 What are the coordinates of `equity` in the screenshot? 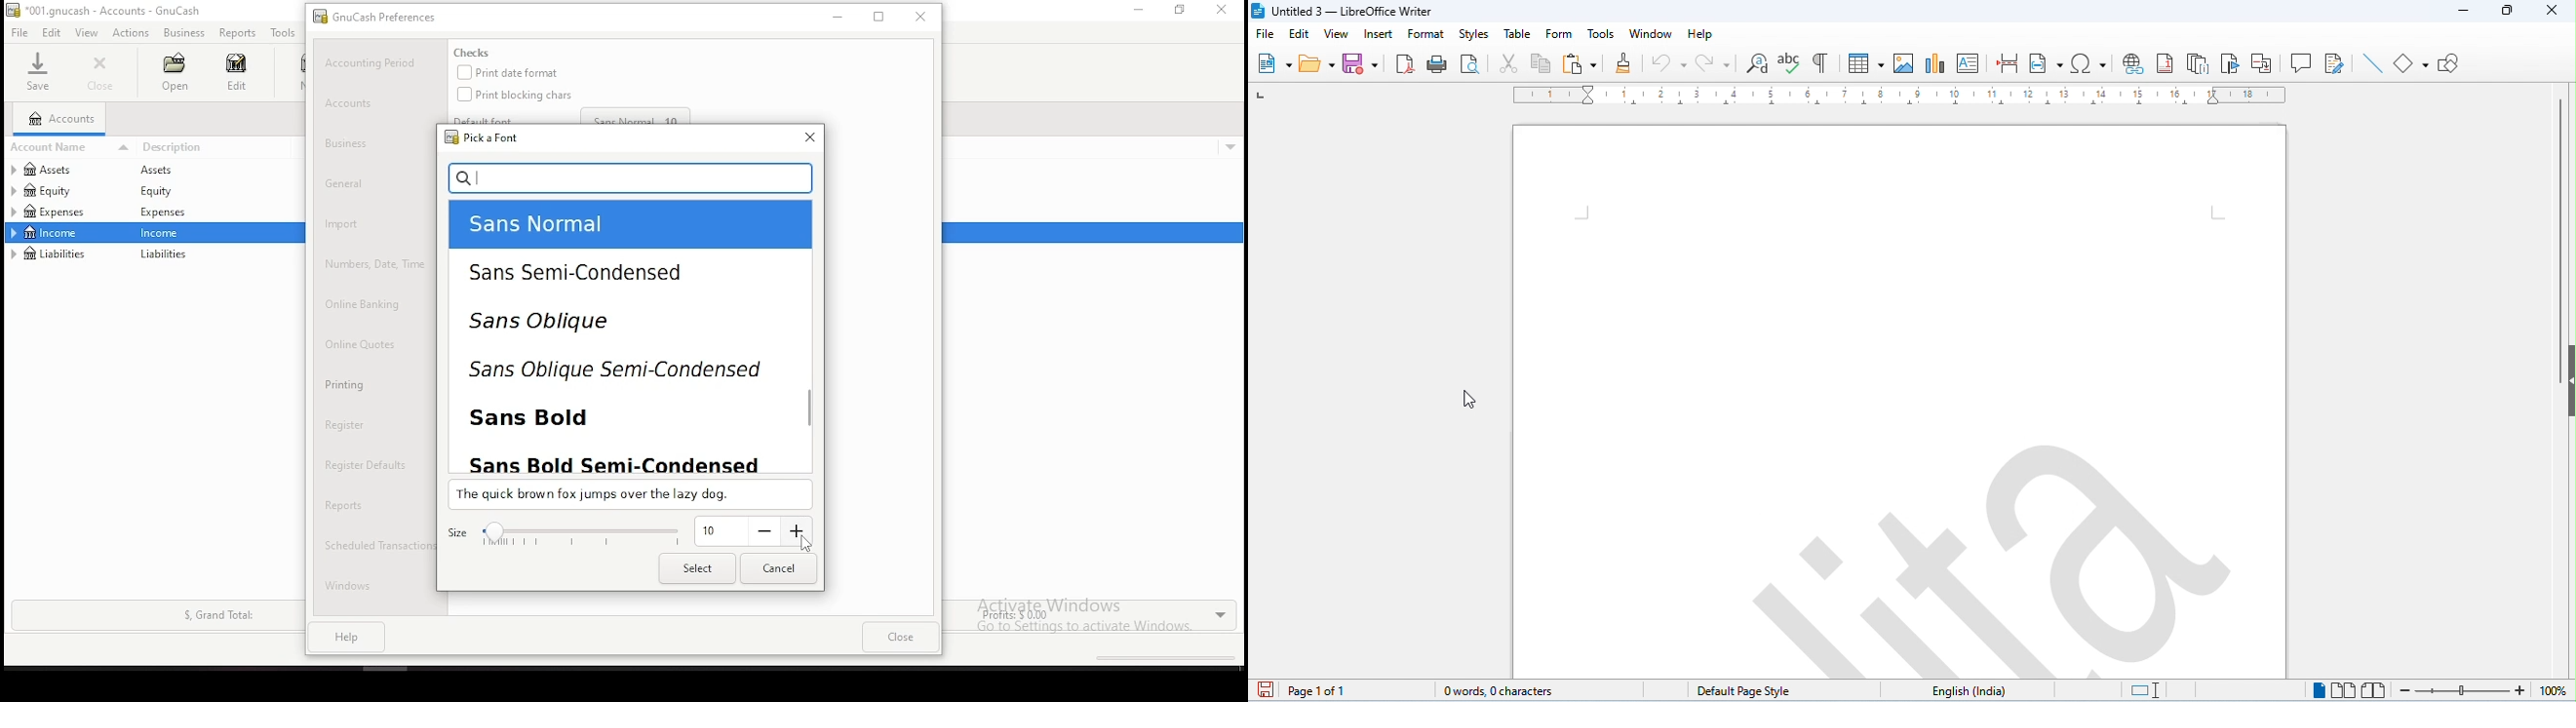 It's located at (48, 190).